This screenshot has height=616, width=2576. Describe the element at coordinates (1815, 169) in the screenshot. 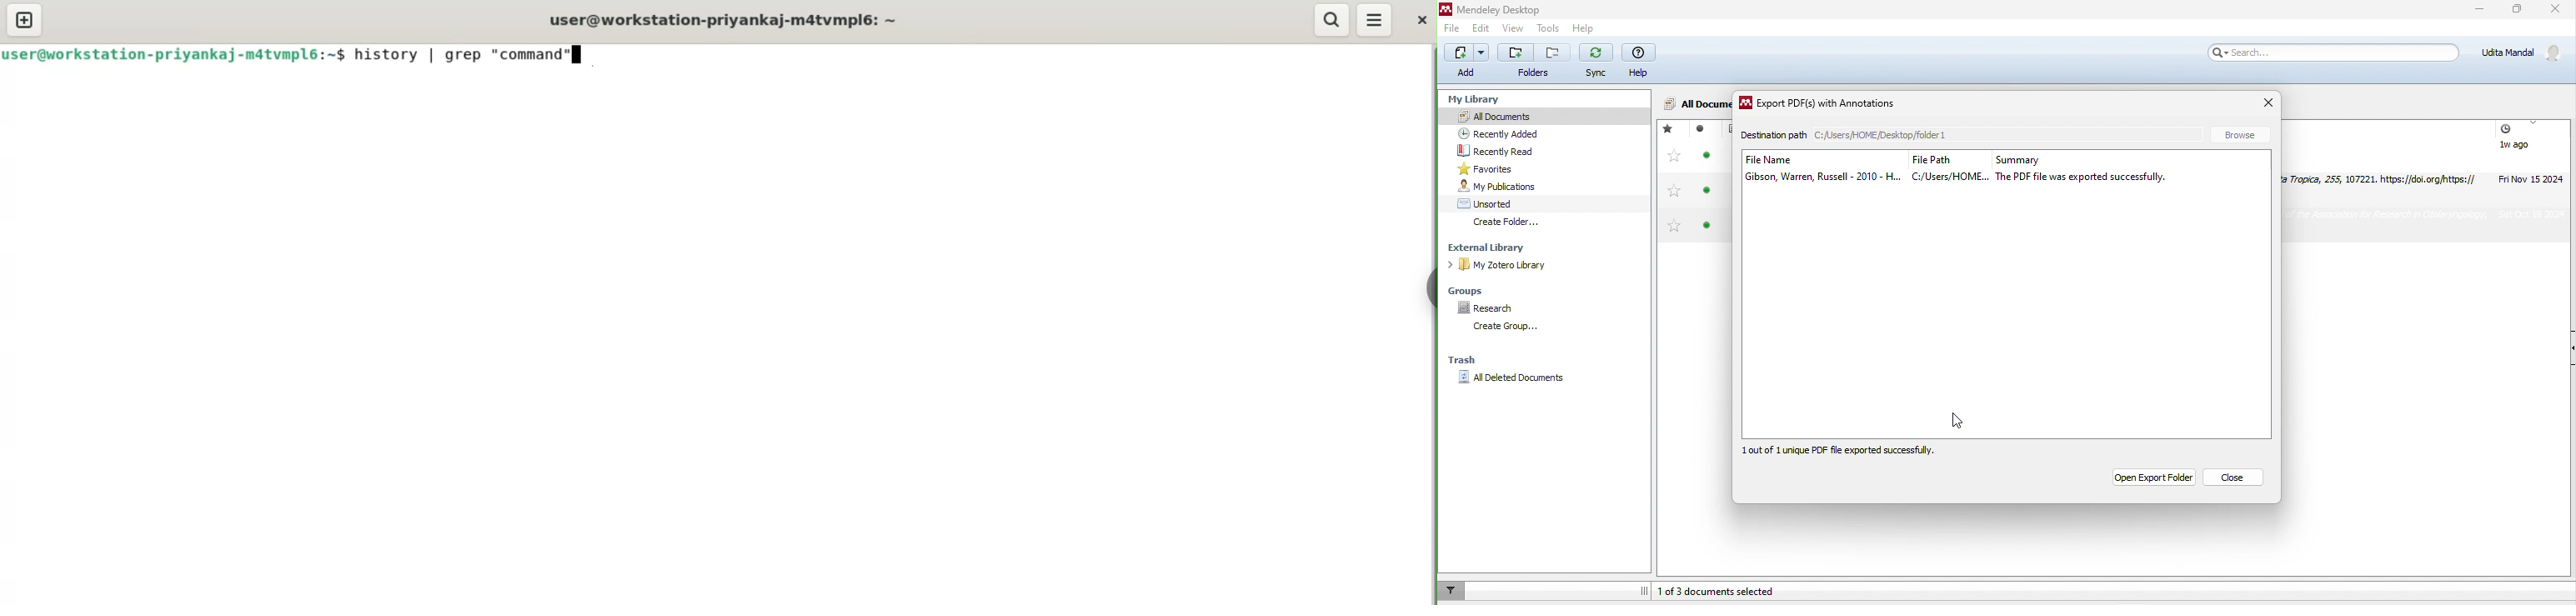

I see `File Name
Gibson, Warren, Russell - 2010 - H.` at that location.